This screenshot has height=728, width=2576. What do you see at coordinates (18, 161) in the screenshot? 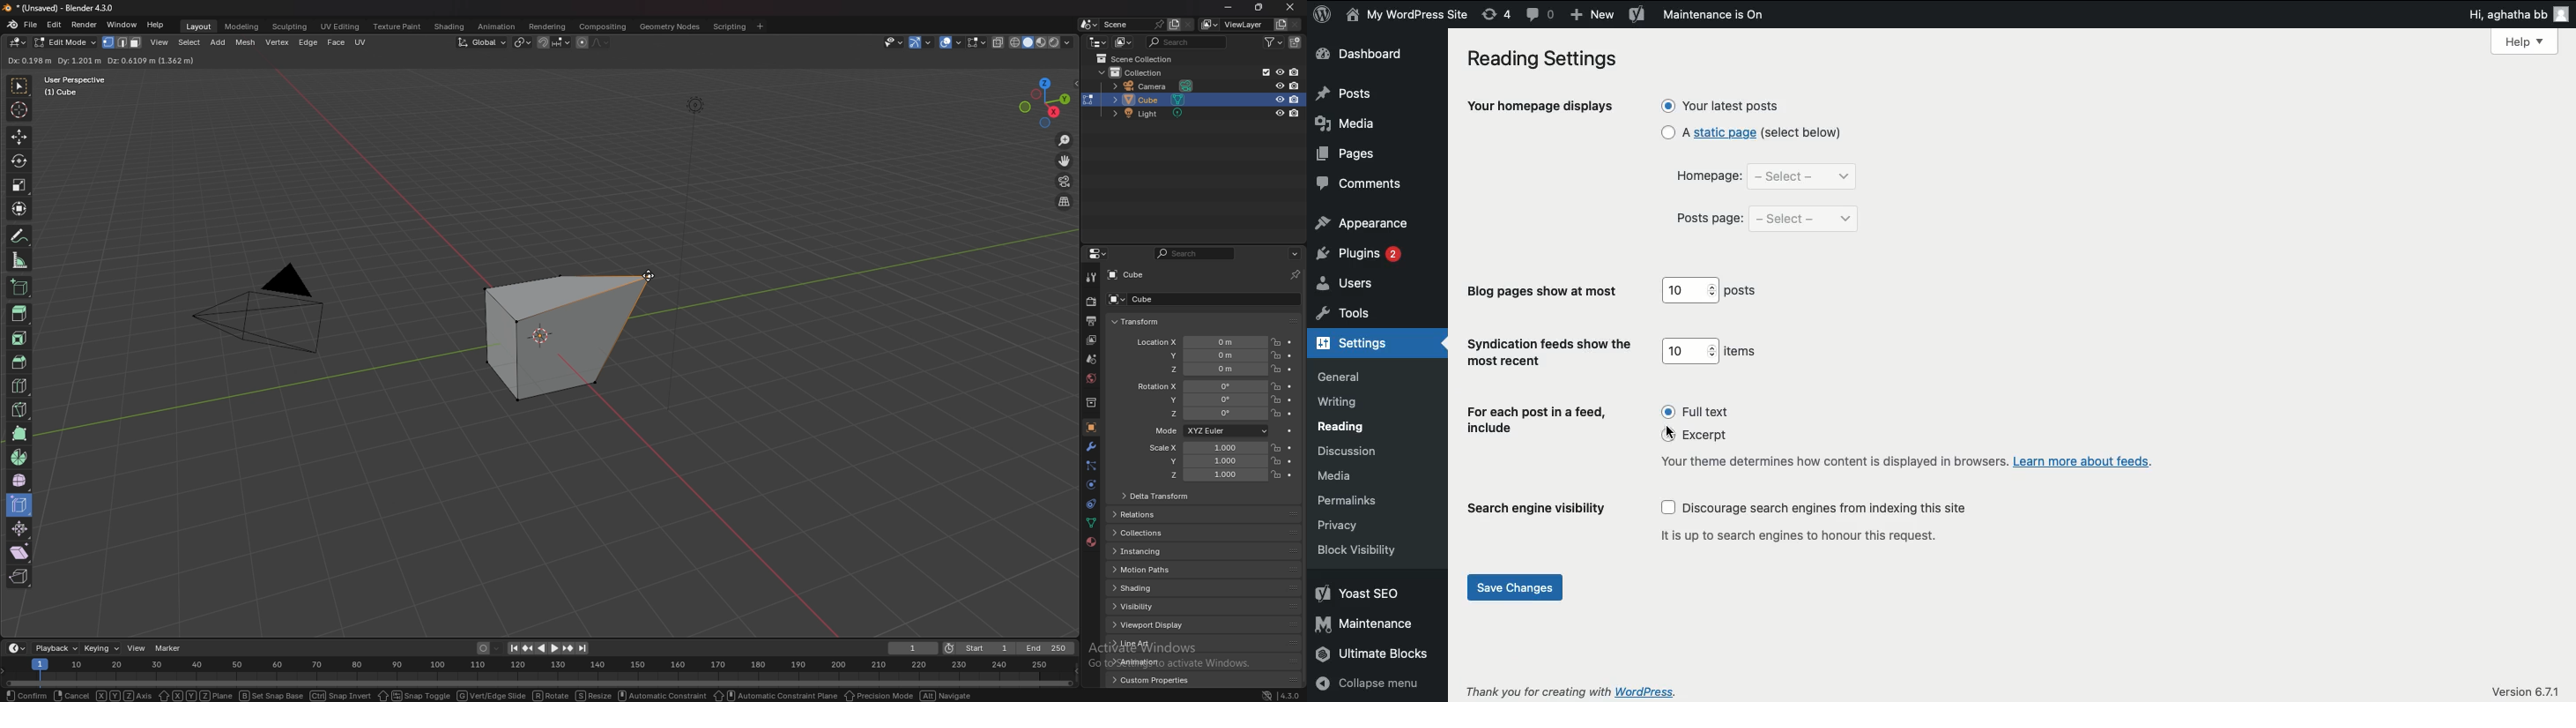
I see `rotate` at bounding box center [18, 161].